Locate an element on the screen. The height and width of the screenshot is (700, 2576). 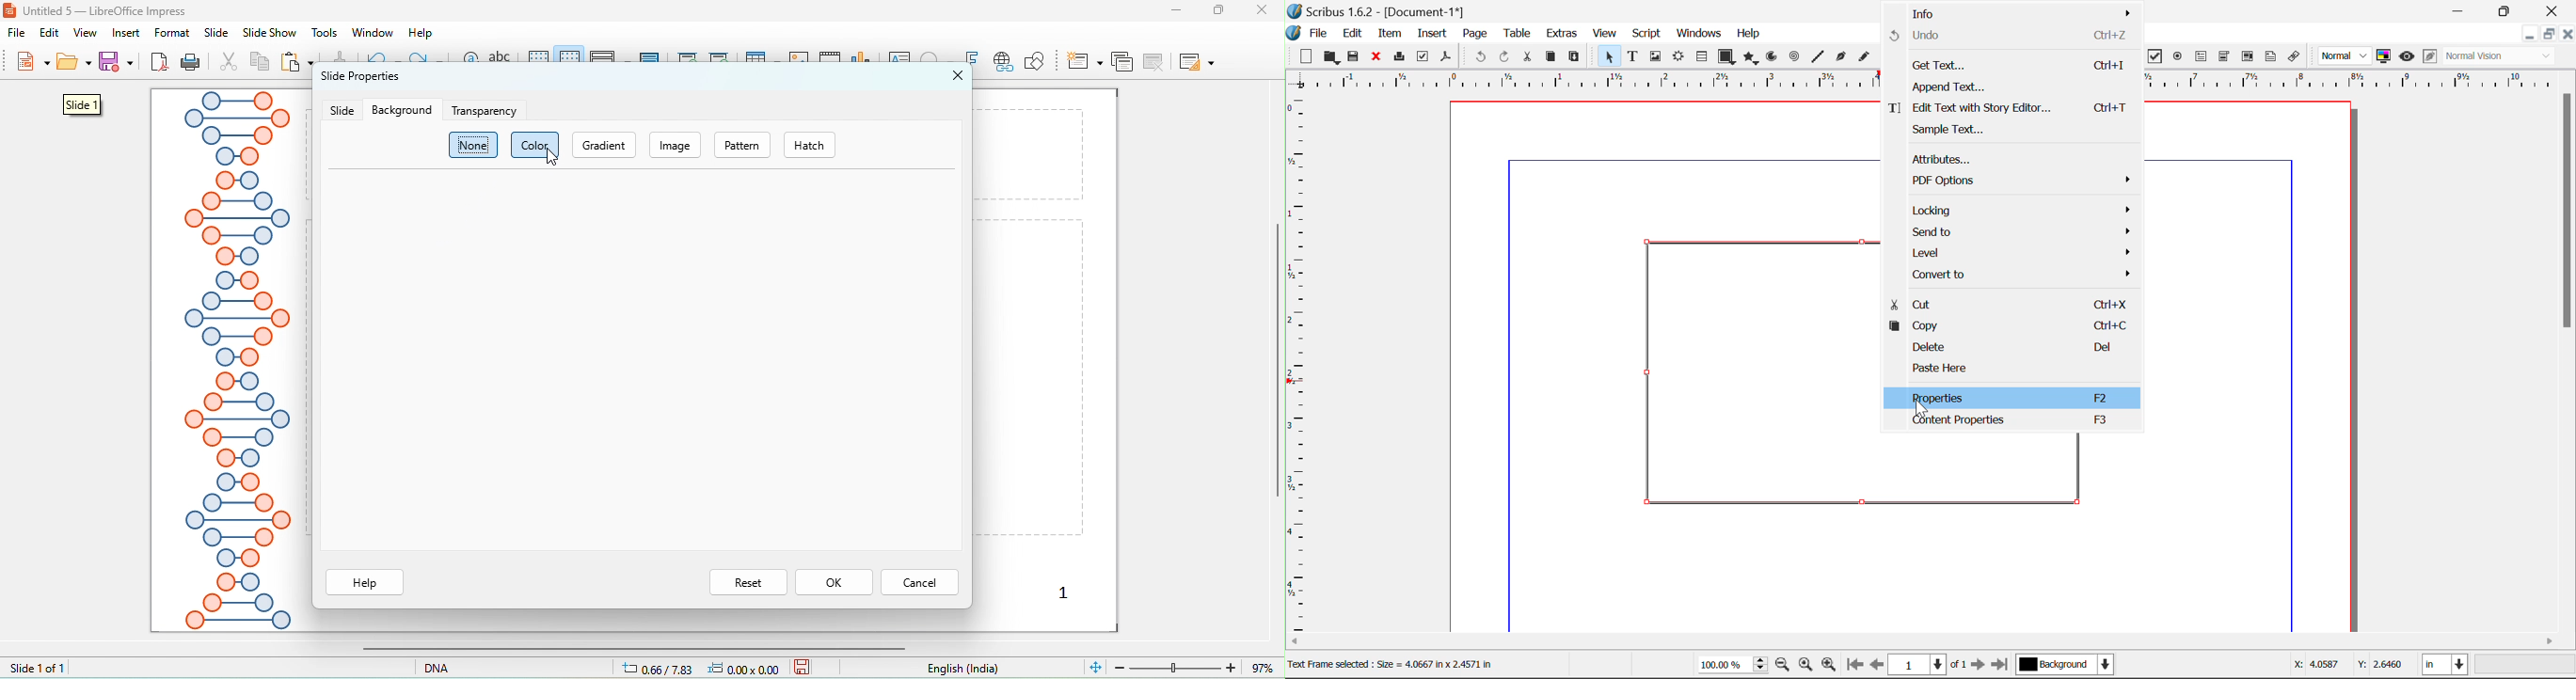
Close is located at coordinates (2568, 34).